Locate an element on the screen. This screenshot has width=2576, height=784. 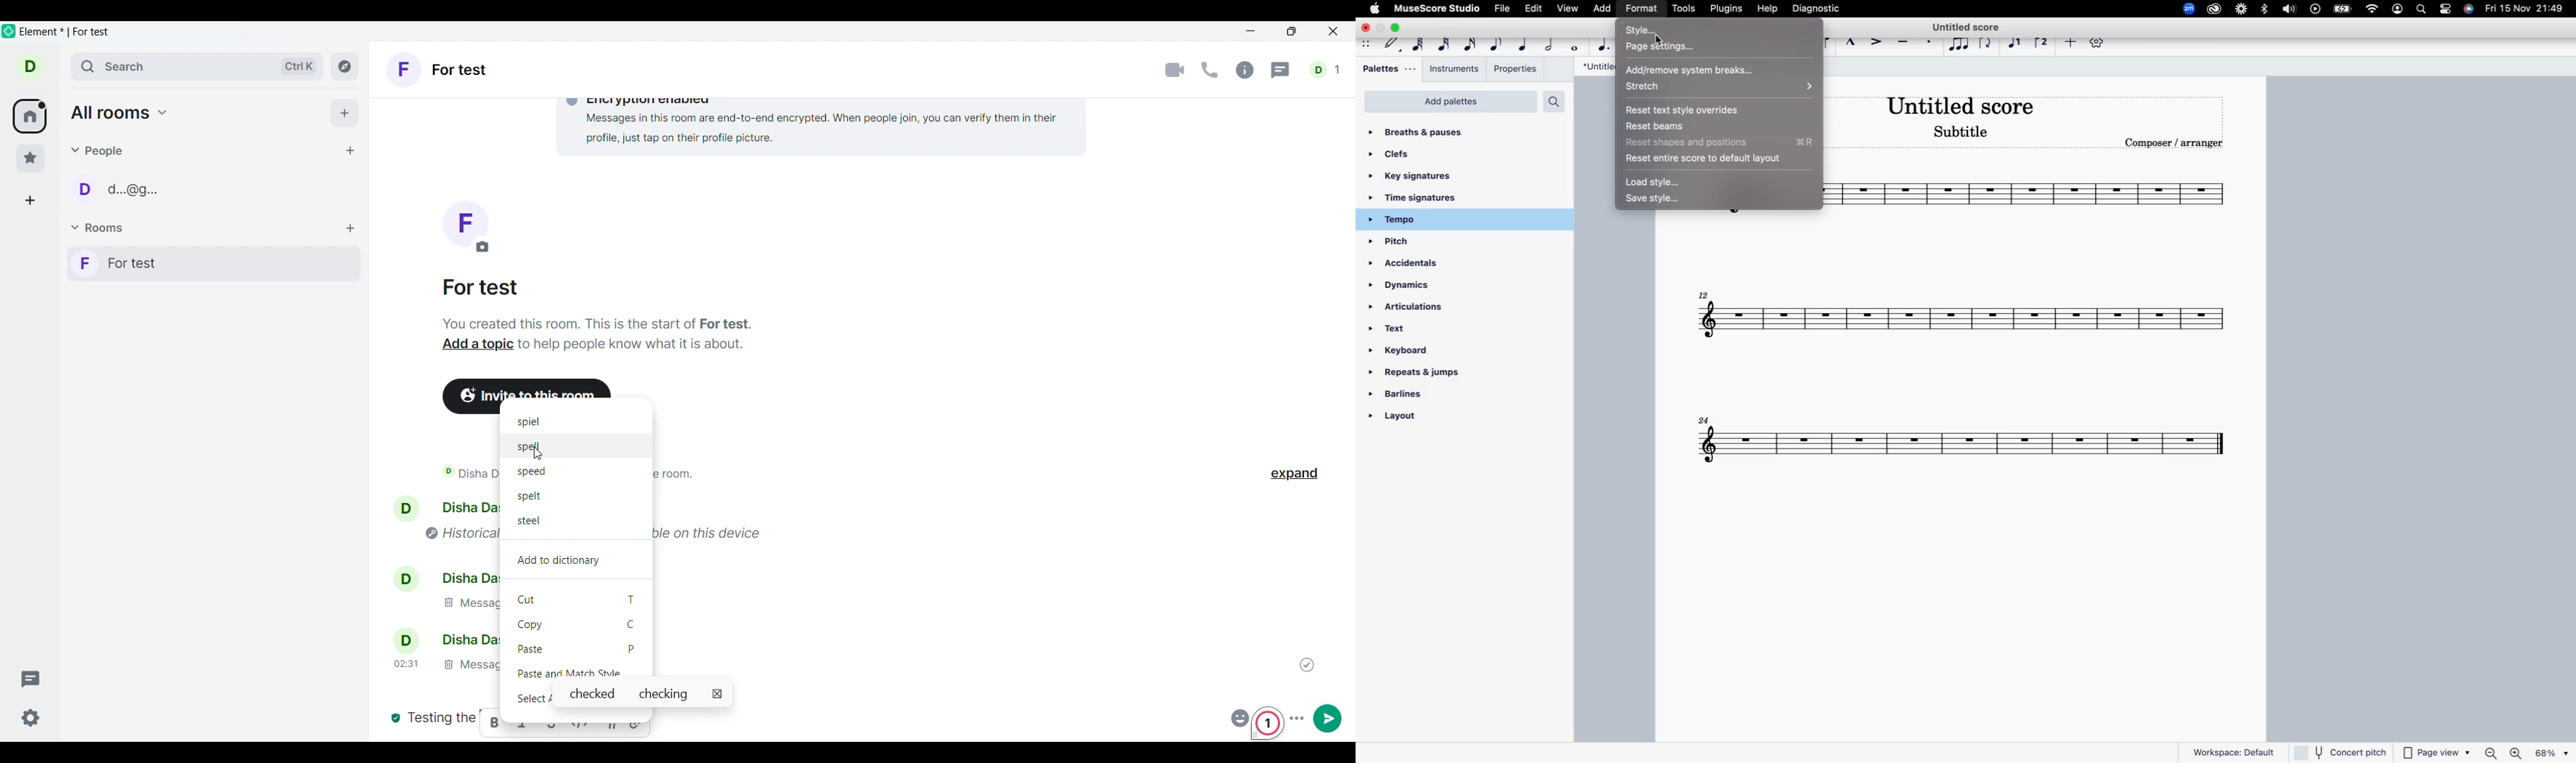
spelt is located at coordinates (527, 495).